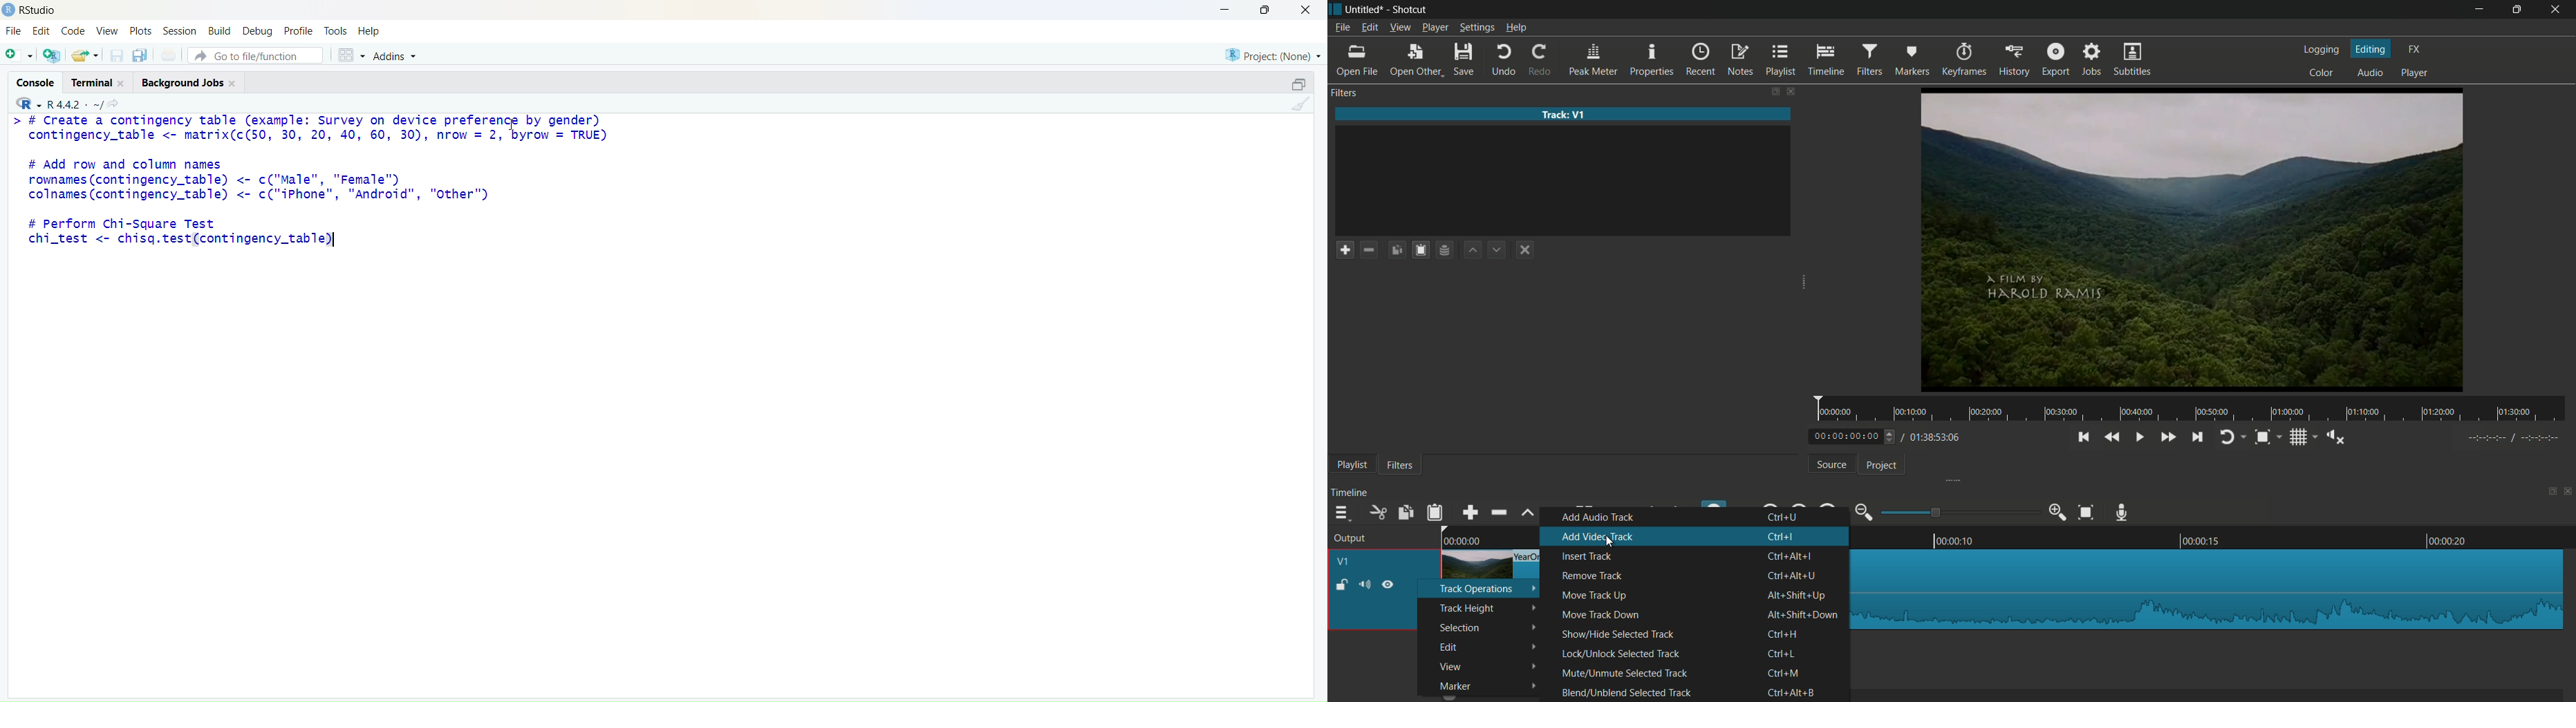  I want to click on time, so click(2195, 409).